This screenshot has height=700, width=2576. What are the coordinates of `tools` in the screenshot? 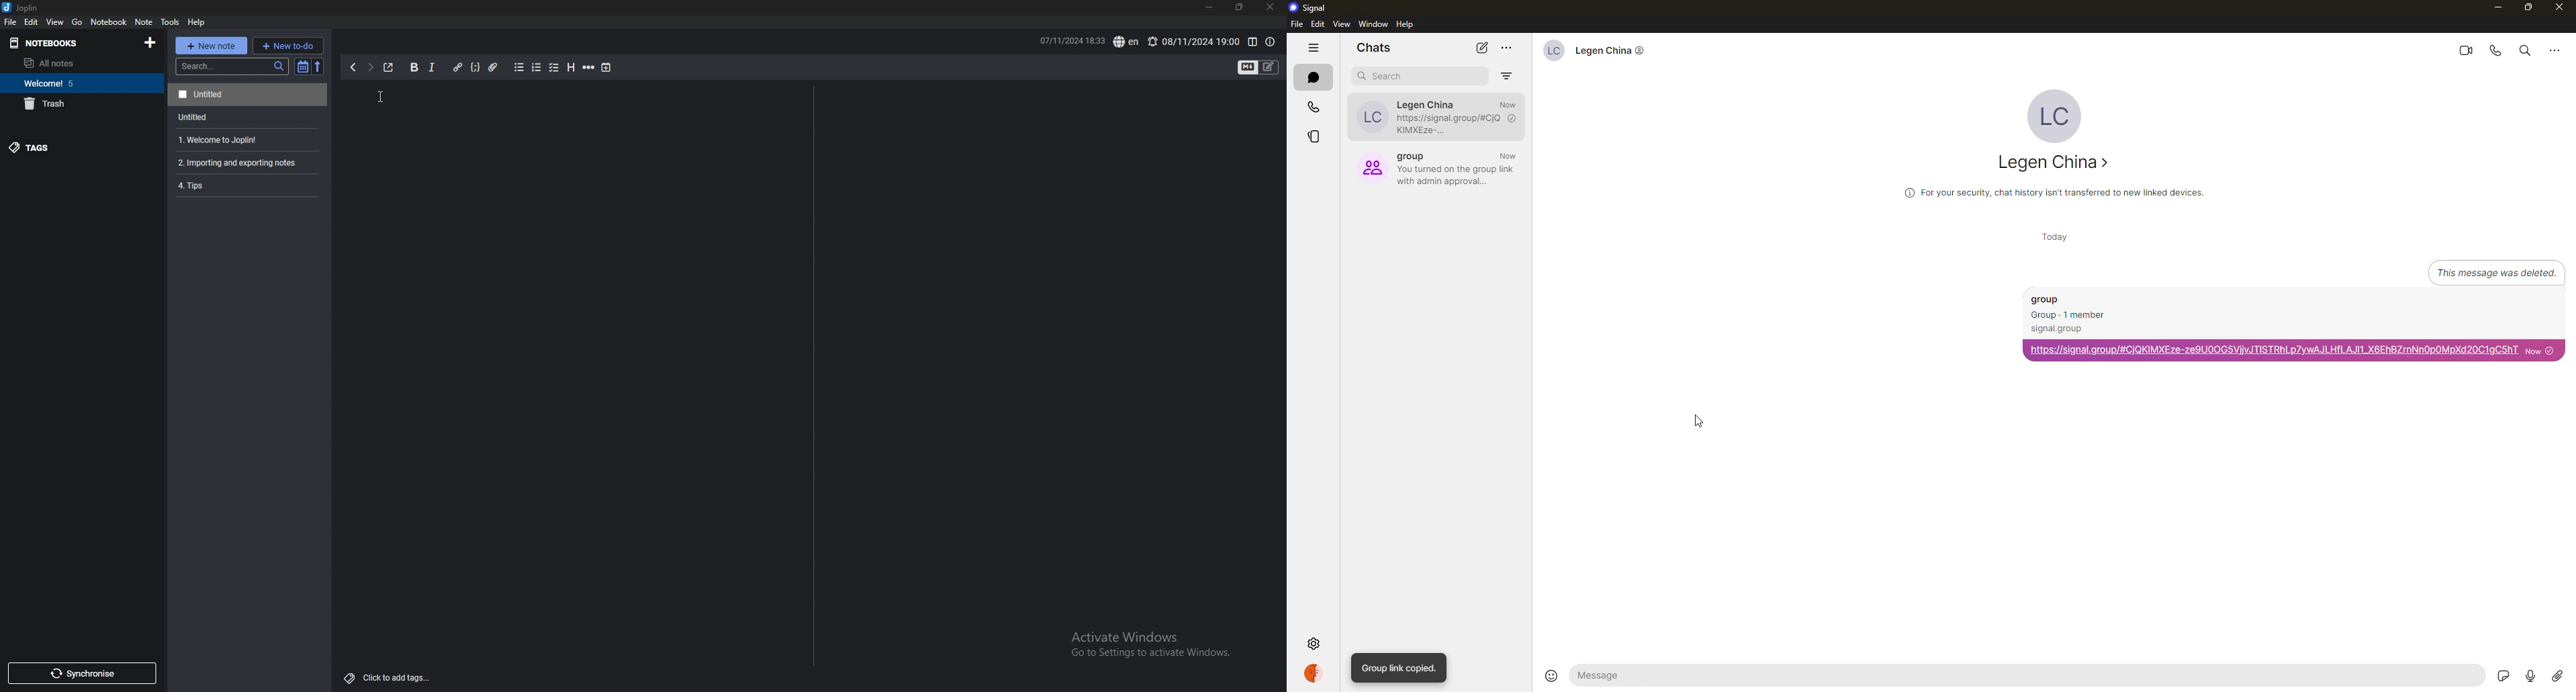 It's located at (170, 22).